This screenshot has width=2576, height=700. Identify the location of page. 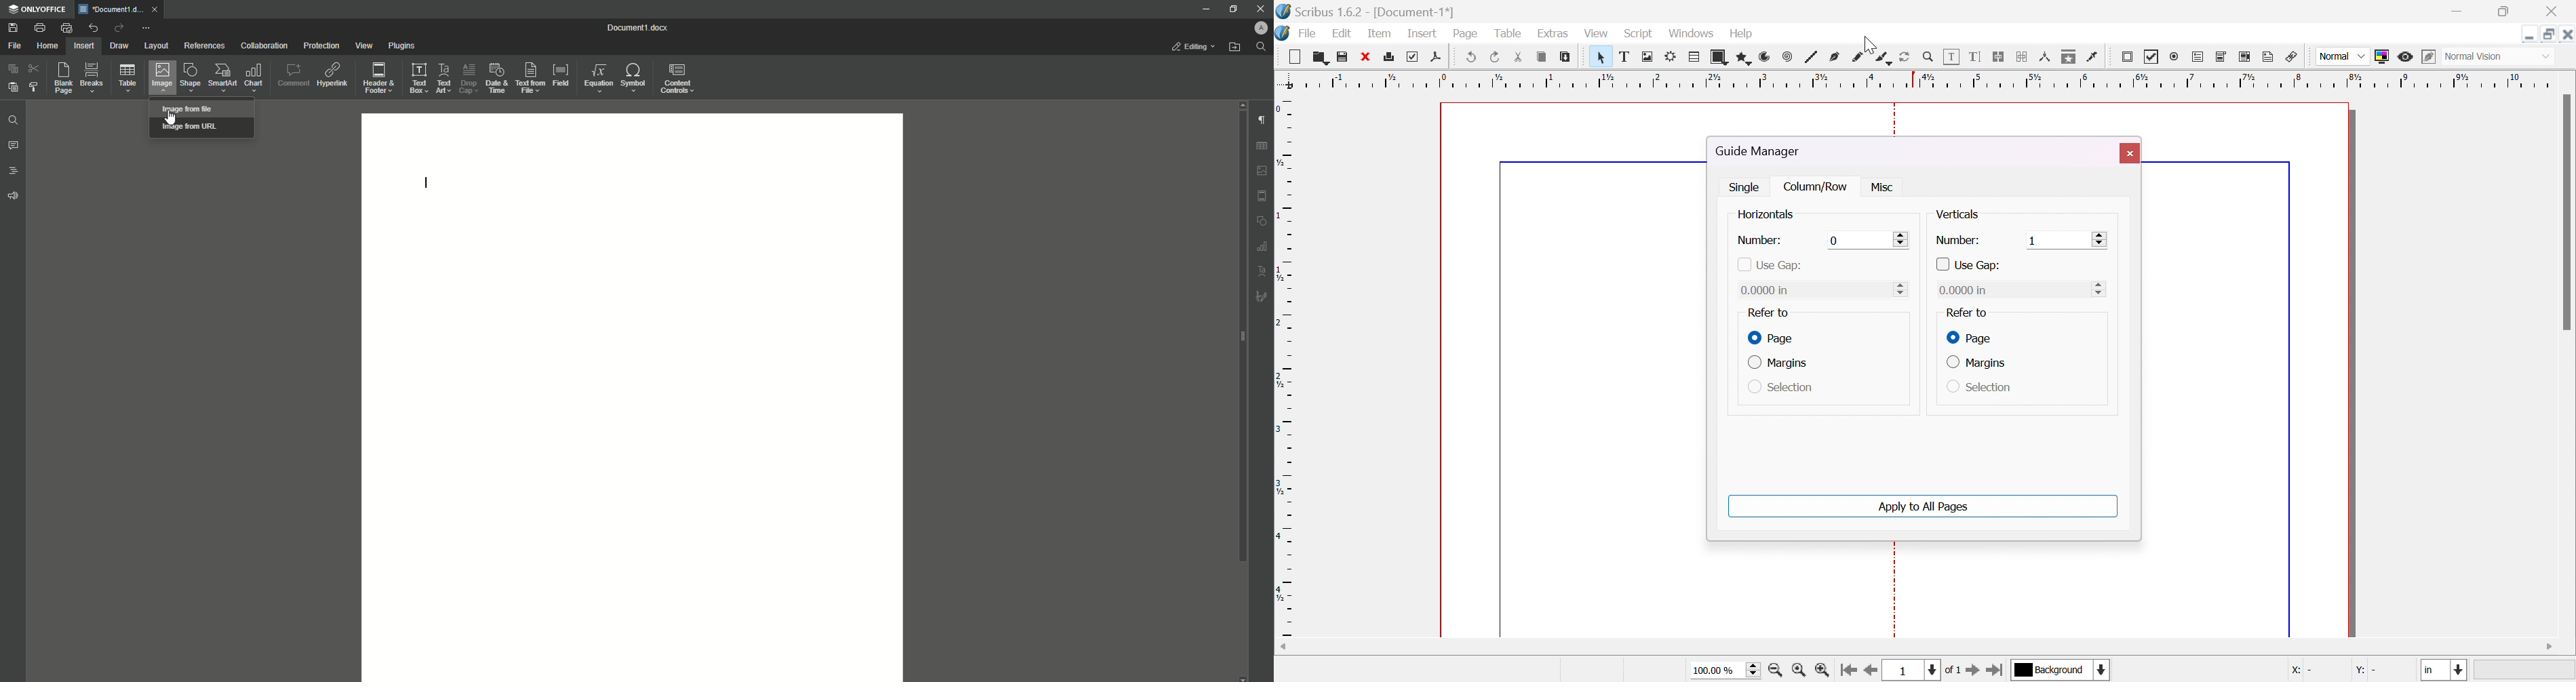
(1968, 337).